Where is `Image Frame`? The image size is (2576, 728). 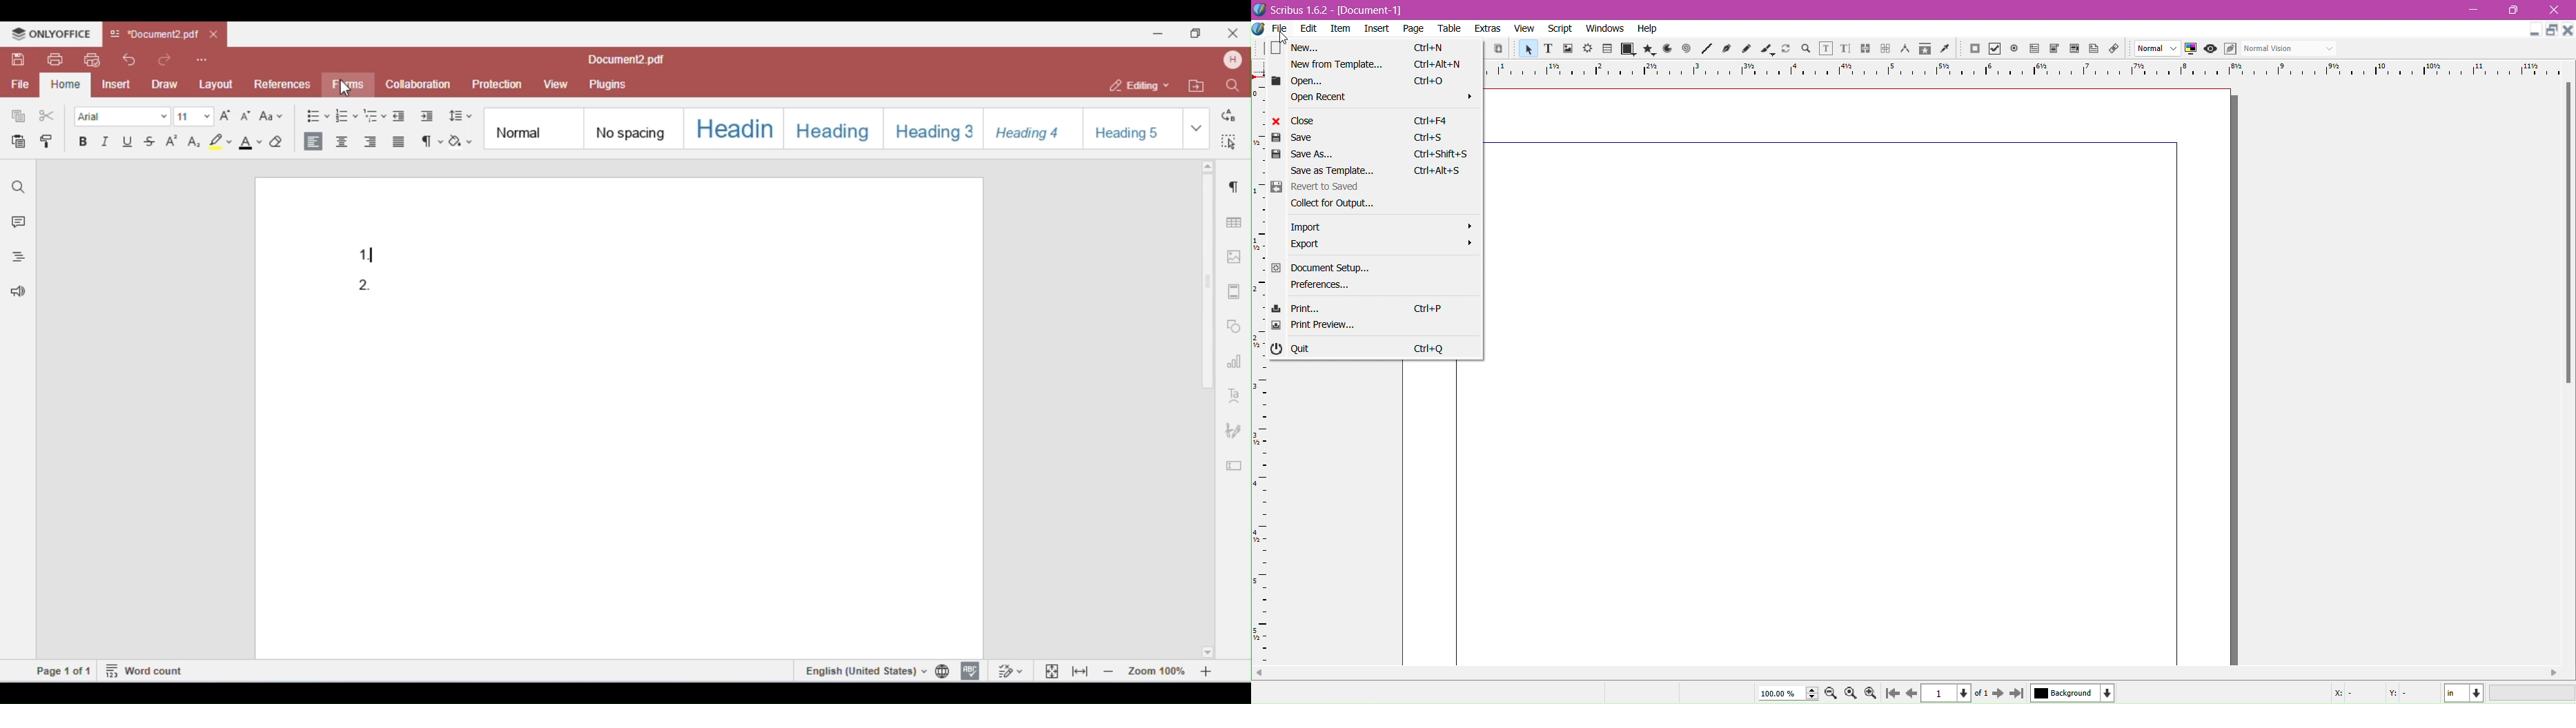
Image Frame is located at coordinates (1569, 49).